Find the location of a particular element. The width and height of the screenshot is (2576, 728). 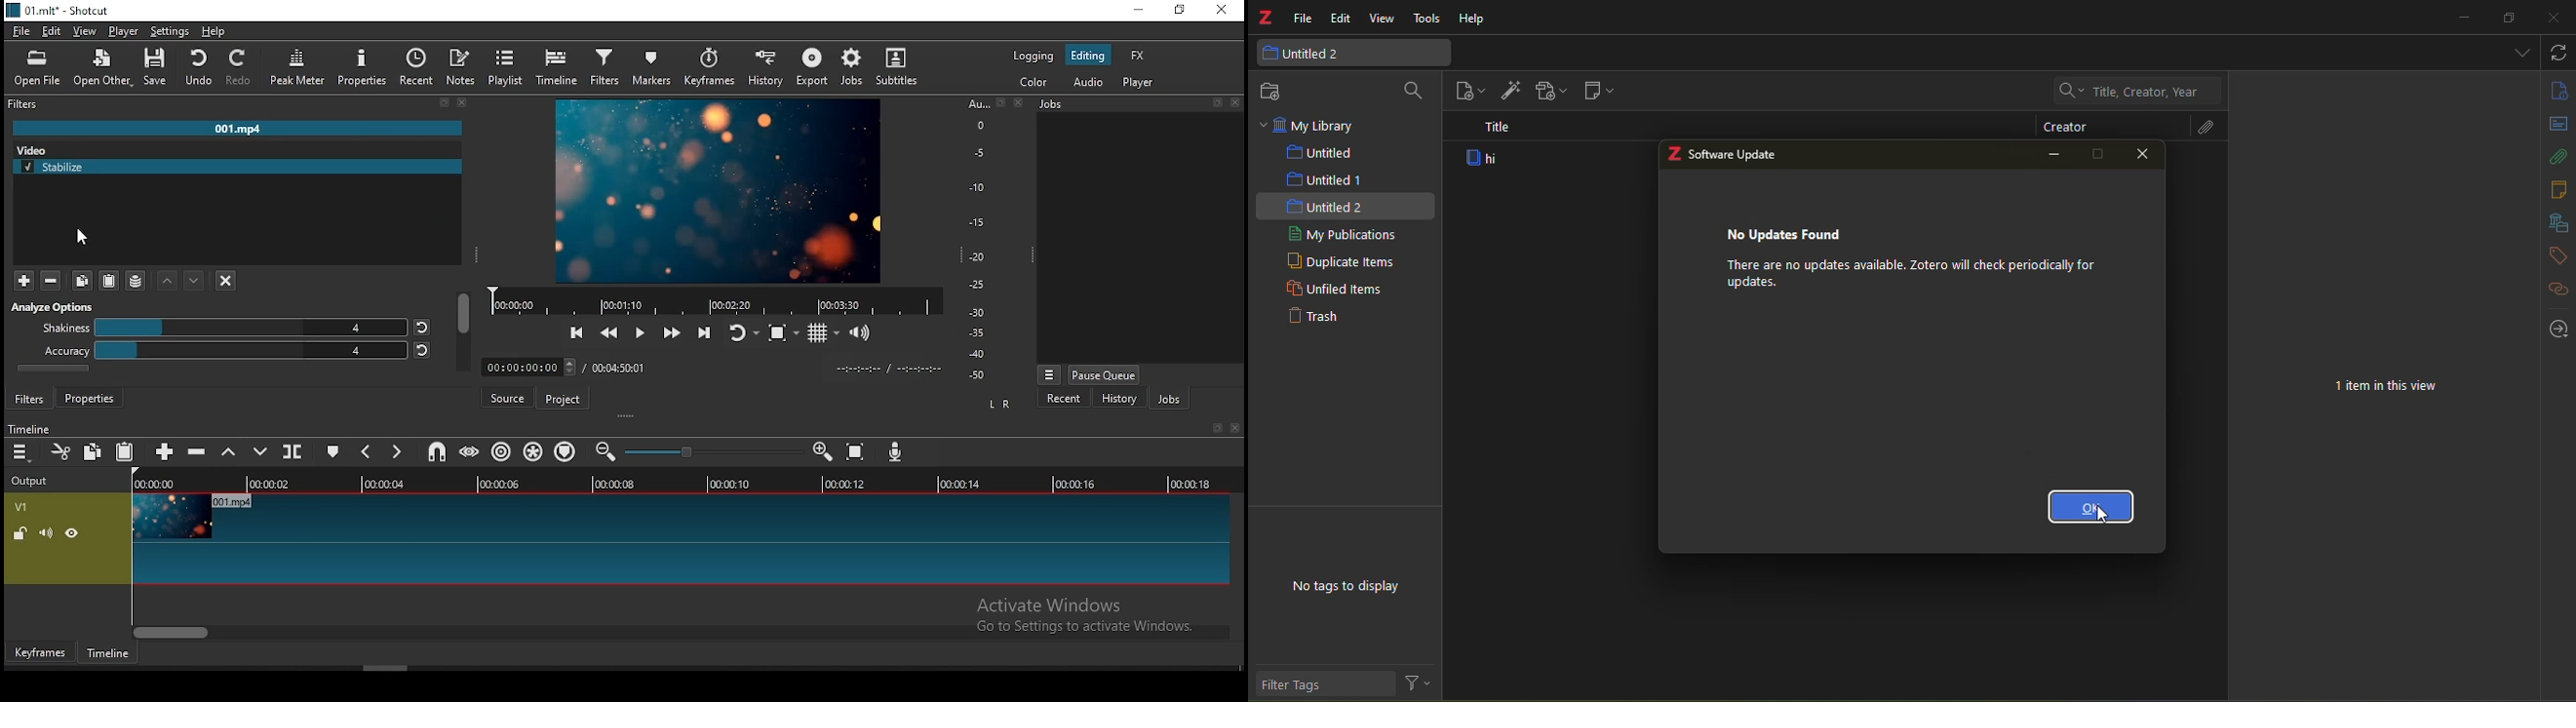

shakiness is located at coordinates (221, 328).